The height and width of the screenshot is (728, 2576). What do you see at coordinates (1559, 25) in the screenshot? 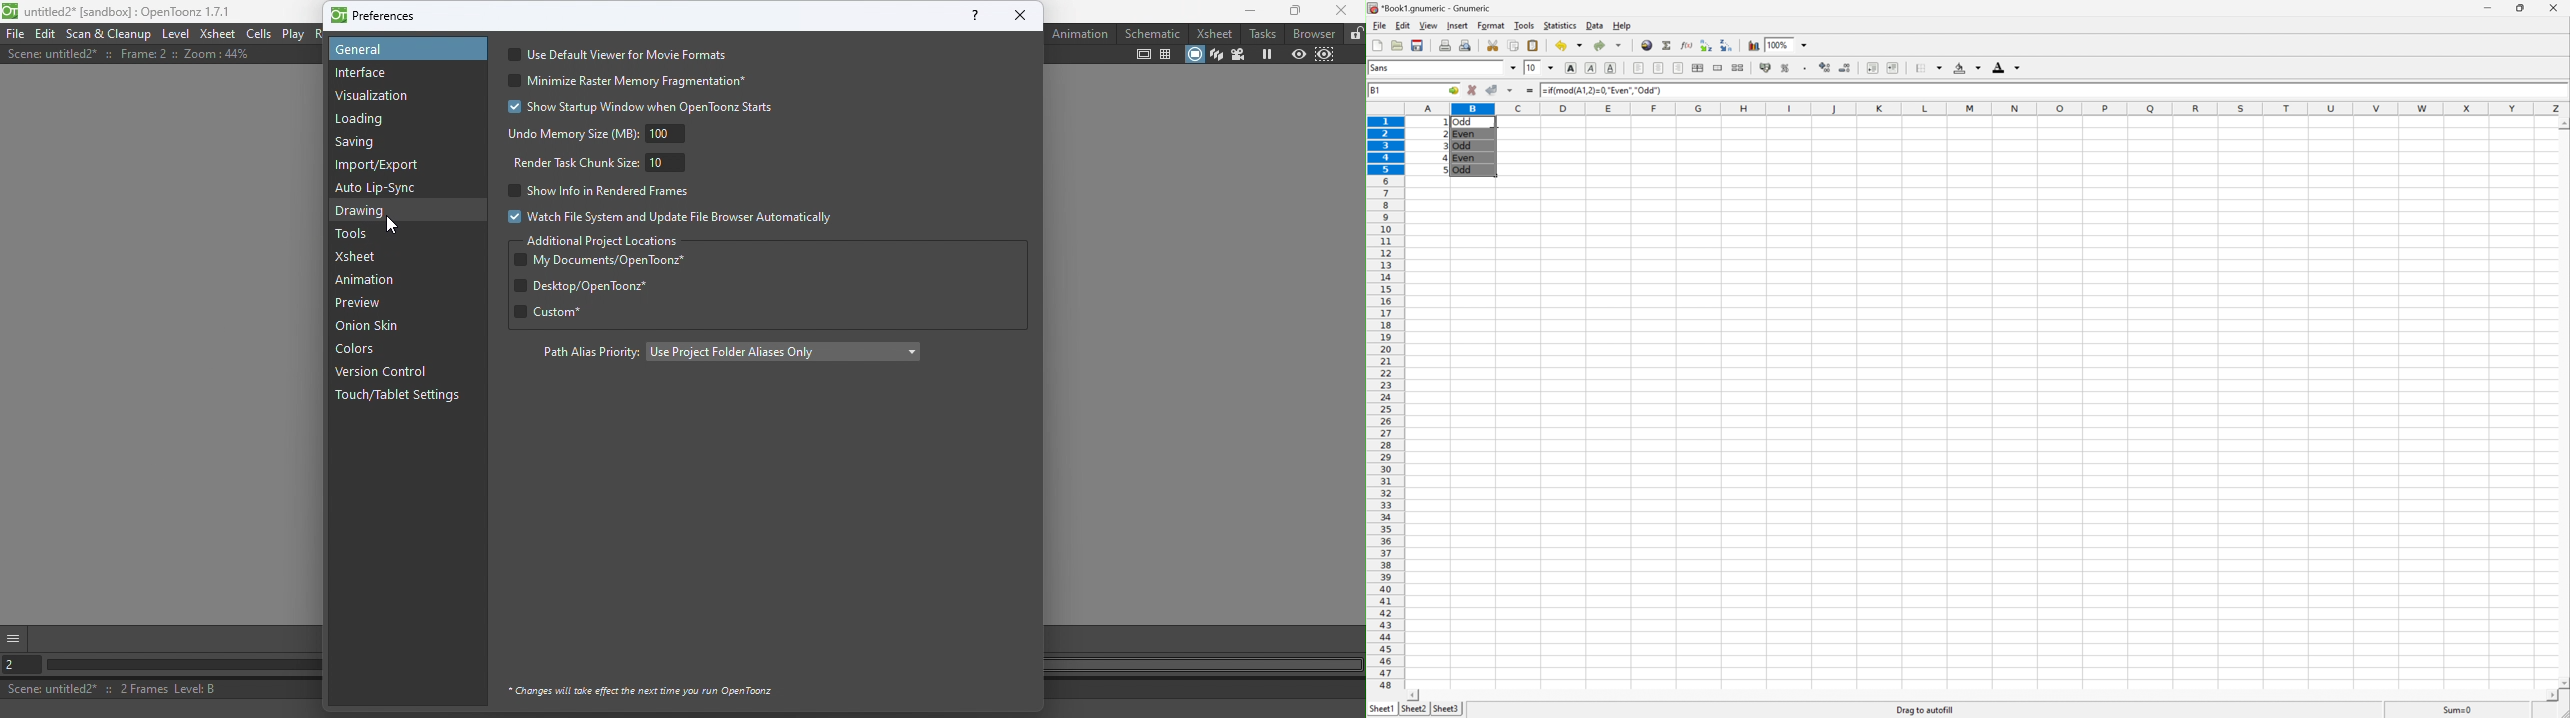
I see `Statistics` at bounding box center [1559, 25].